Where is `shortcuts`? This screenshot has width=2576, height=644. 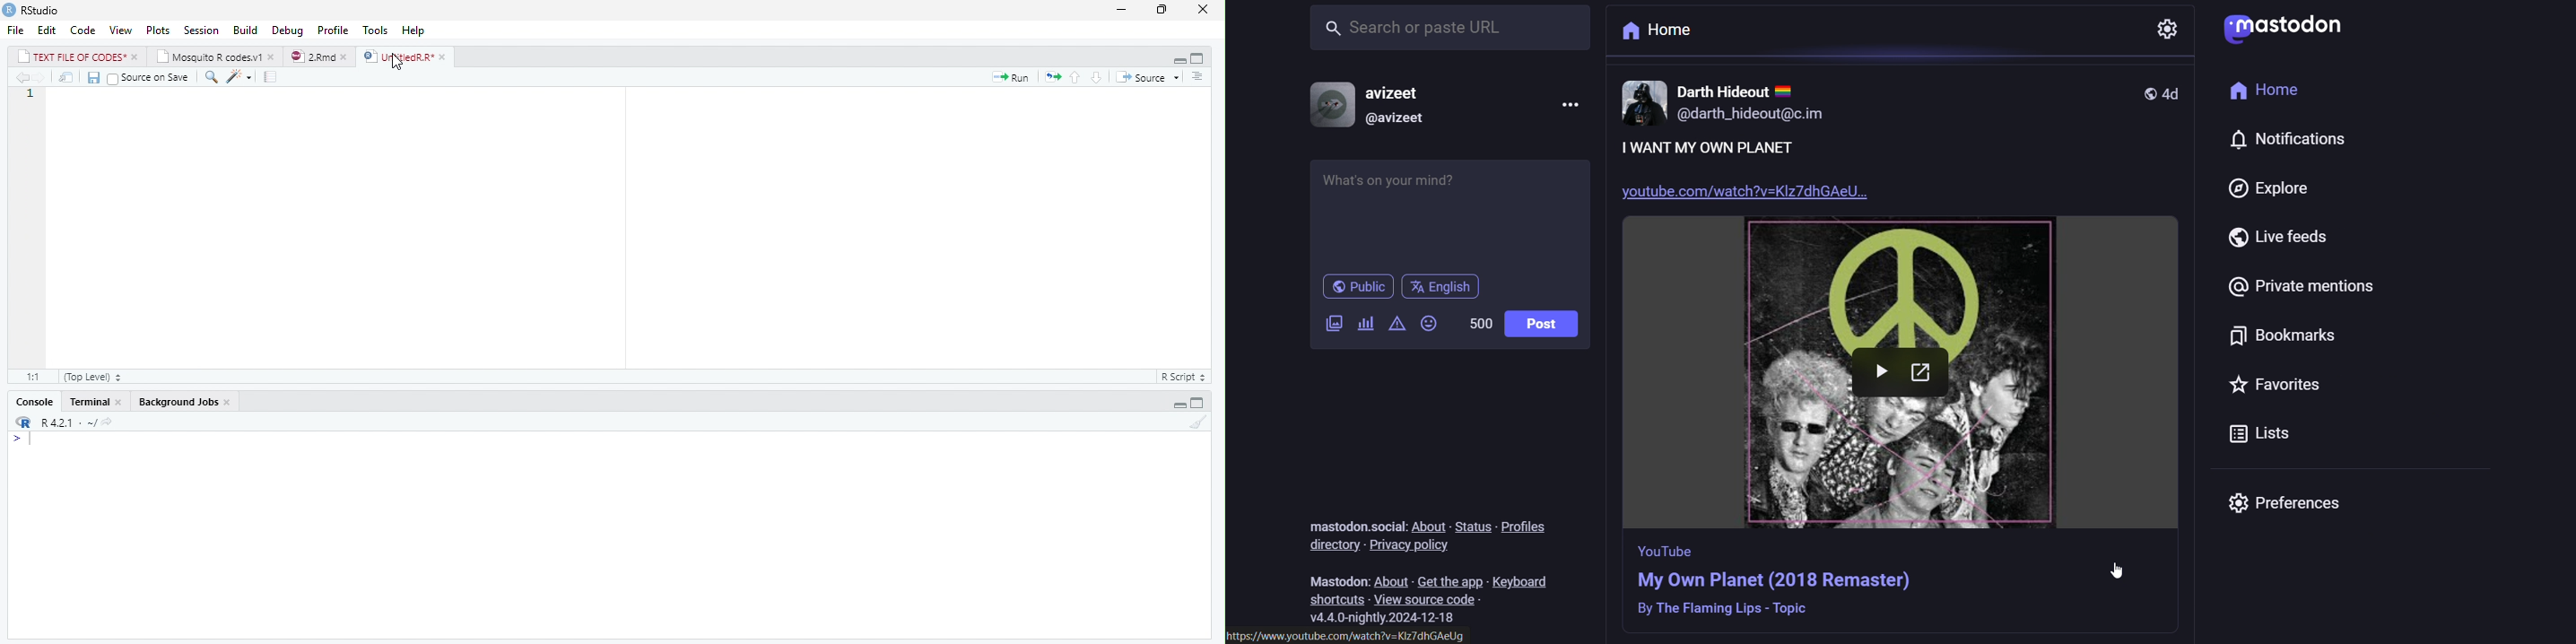
shortcuts is located at coordinates (1331, 598).